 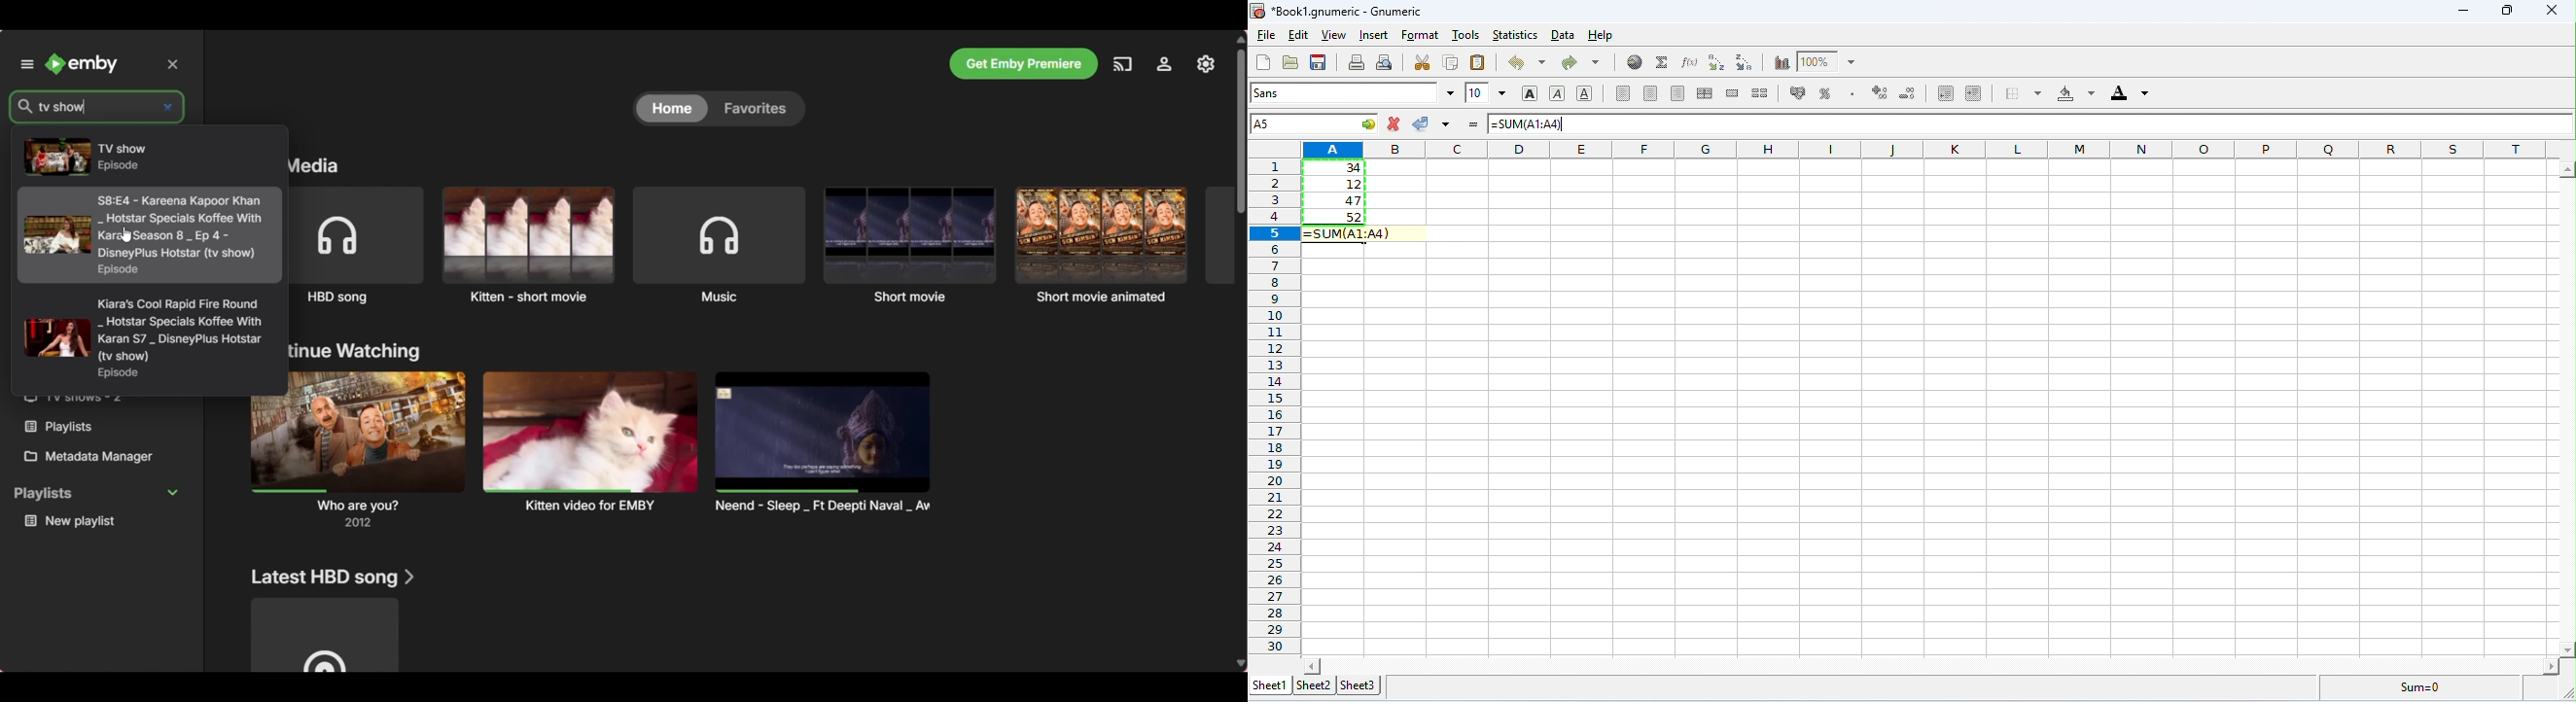 What do you see at coordinates (1825, 93) in the screenshot?
I see `format as percent` at bounding box center [1825, 93].